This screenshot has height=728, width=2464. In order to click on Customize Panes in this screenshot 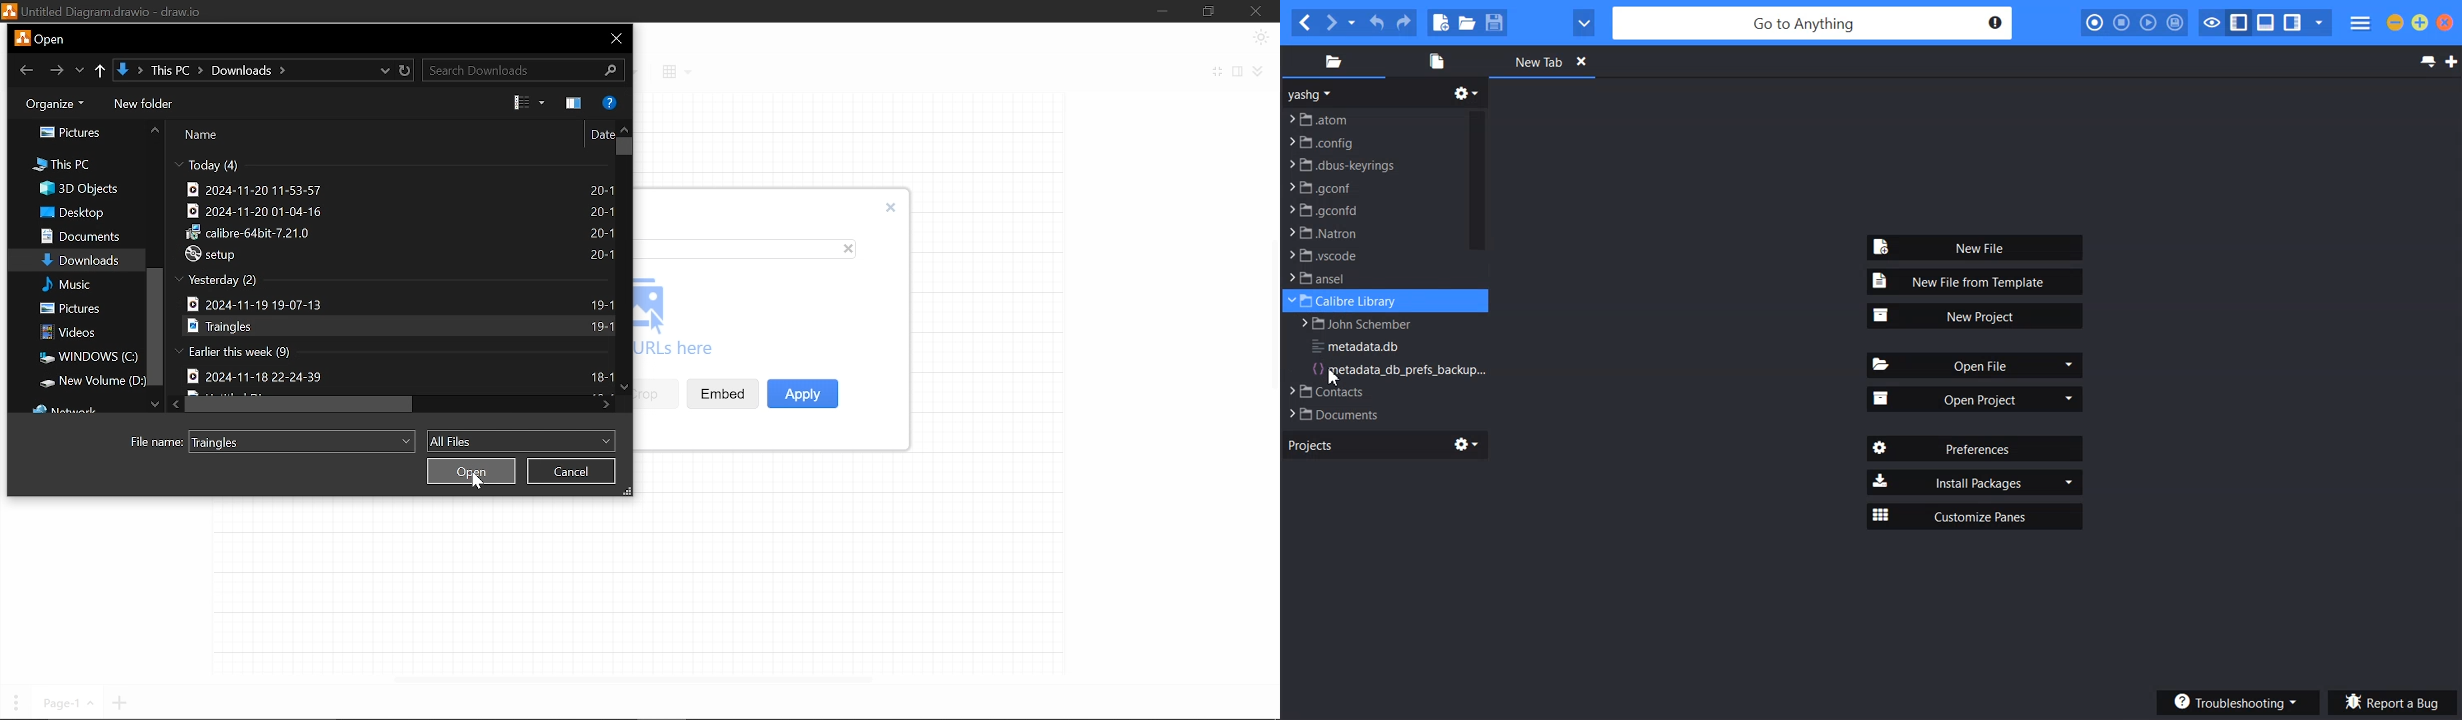, I will do `click(1975, 516)`.